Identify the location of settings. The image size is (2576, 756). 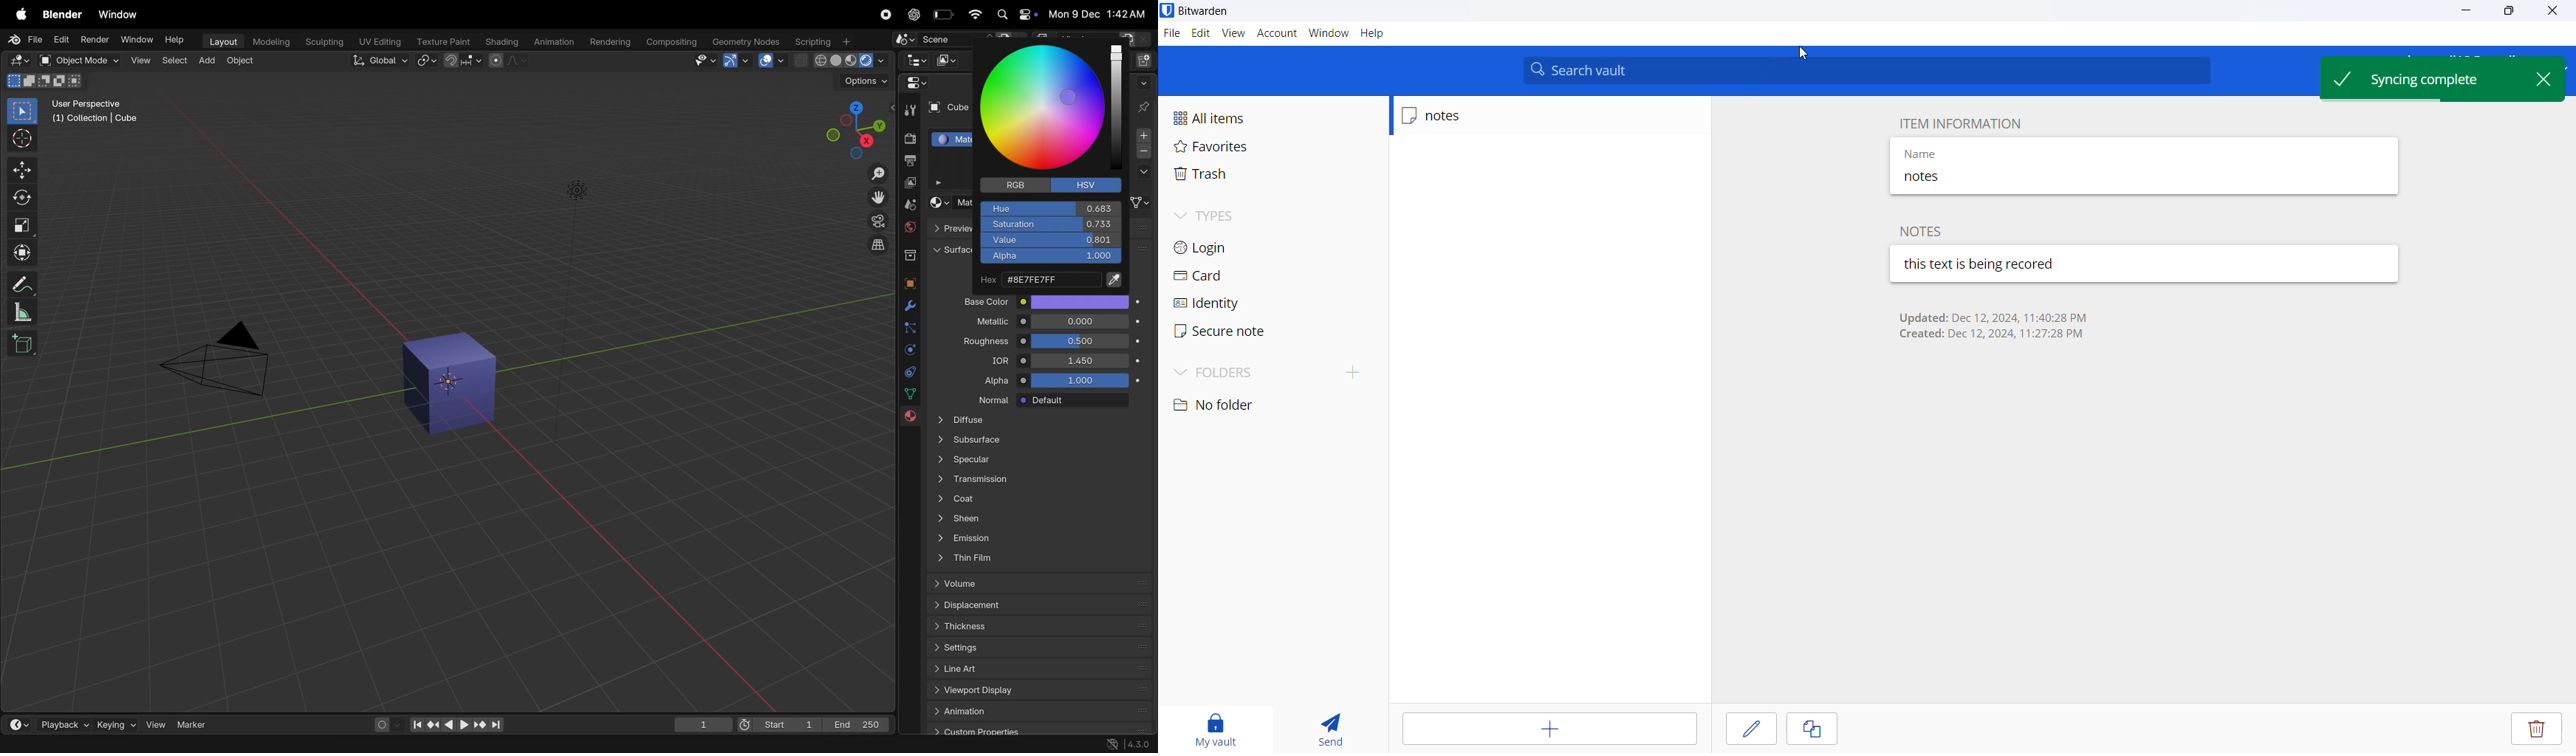
(1035, 646).